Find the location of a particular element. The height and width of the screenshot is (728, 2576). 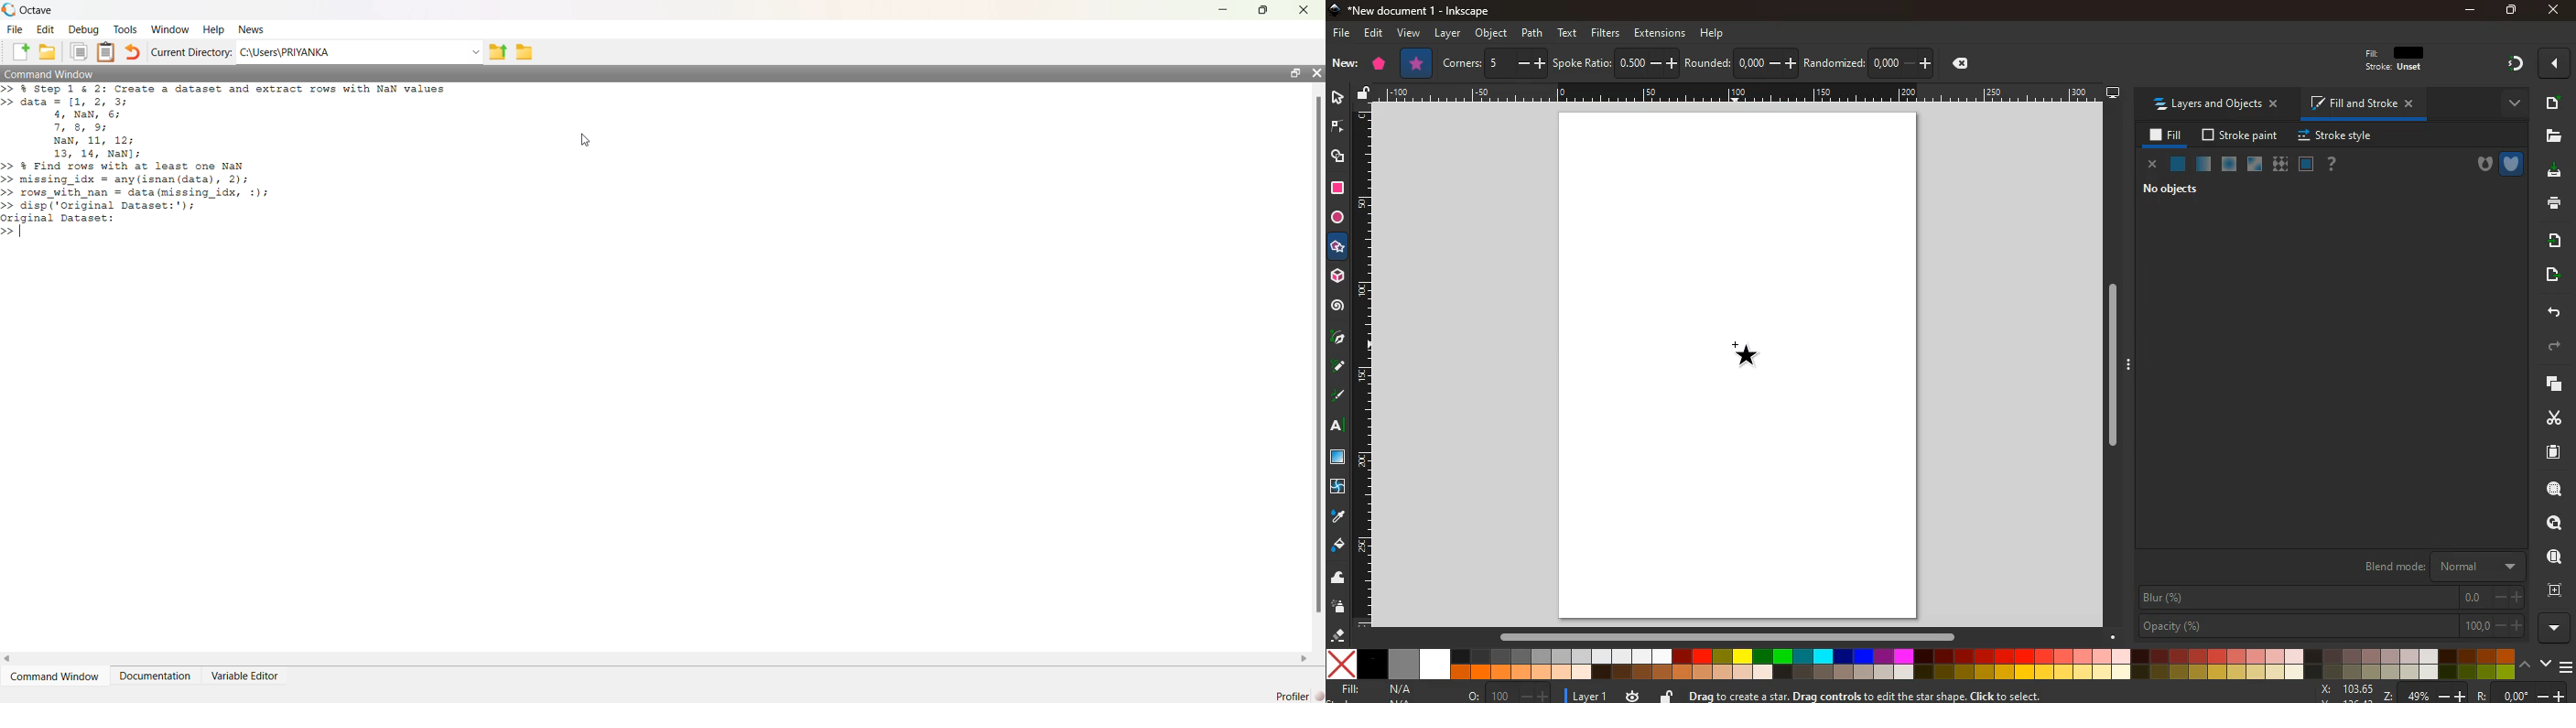

Octave is located at coordinates (36, 10).